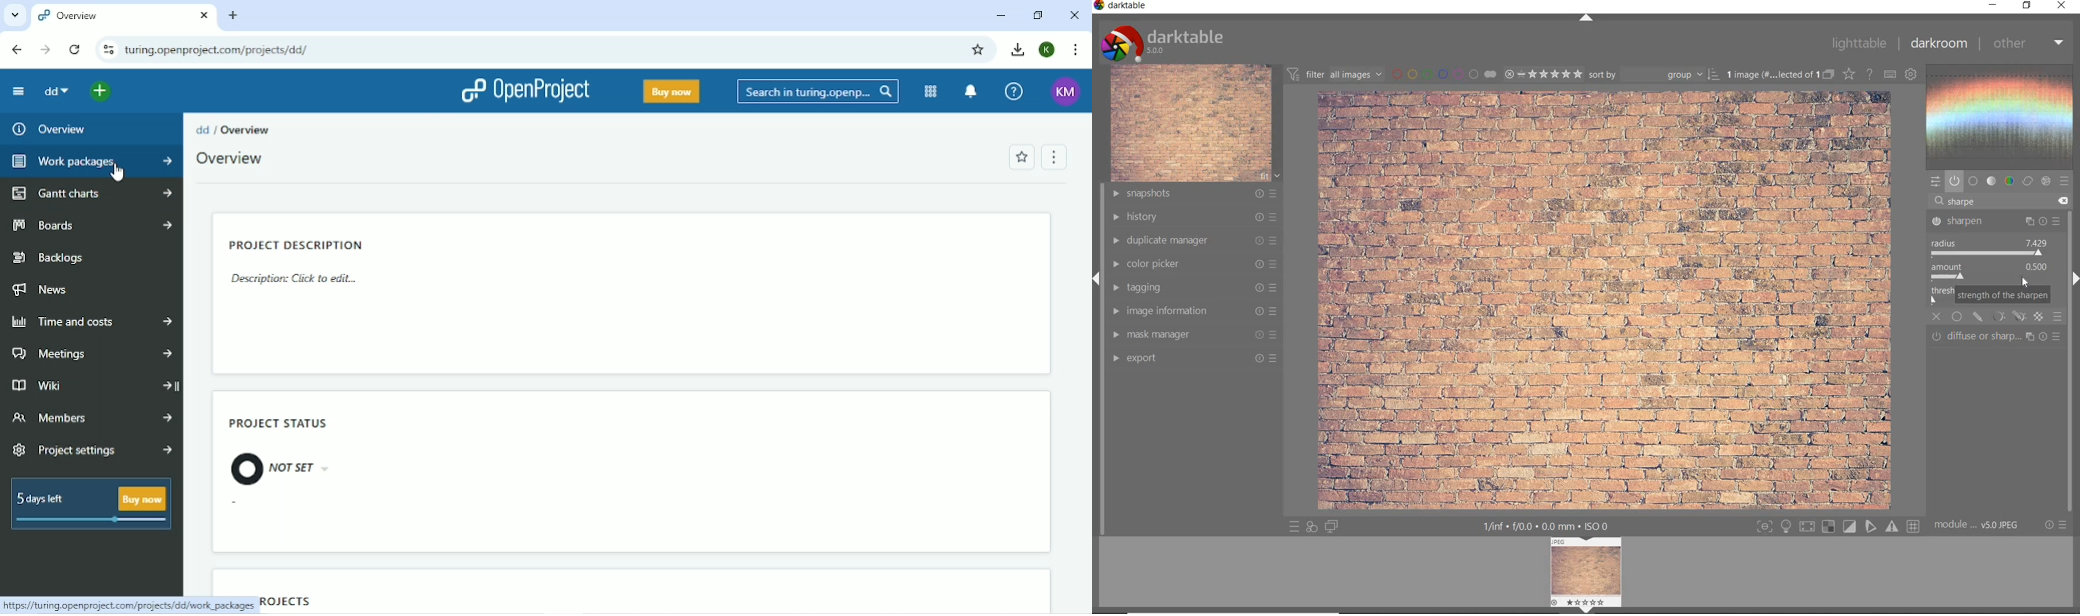 This screenshot has height=616, width=2100. What do you see at coordinates (1194, 360) in the screenshot?
I see `export` at bounding box center [1194, 360].